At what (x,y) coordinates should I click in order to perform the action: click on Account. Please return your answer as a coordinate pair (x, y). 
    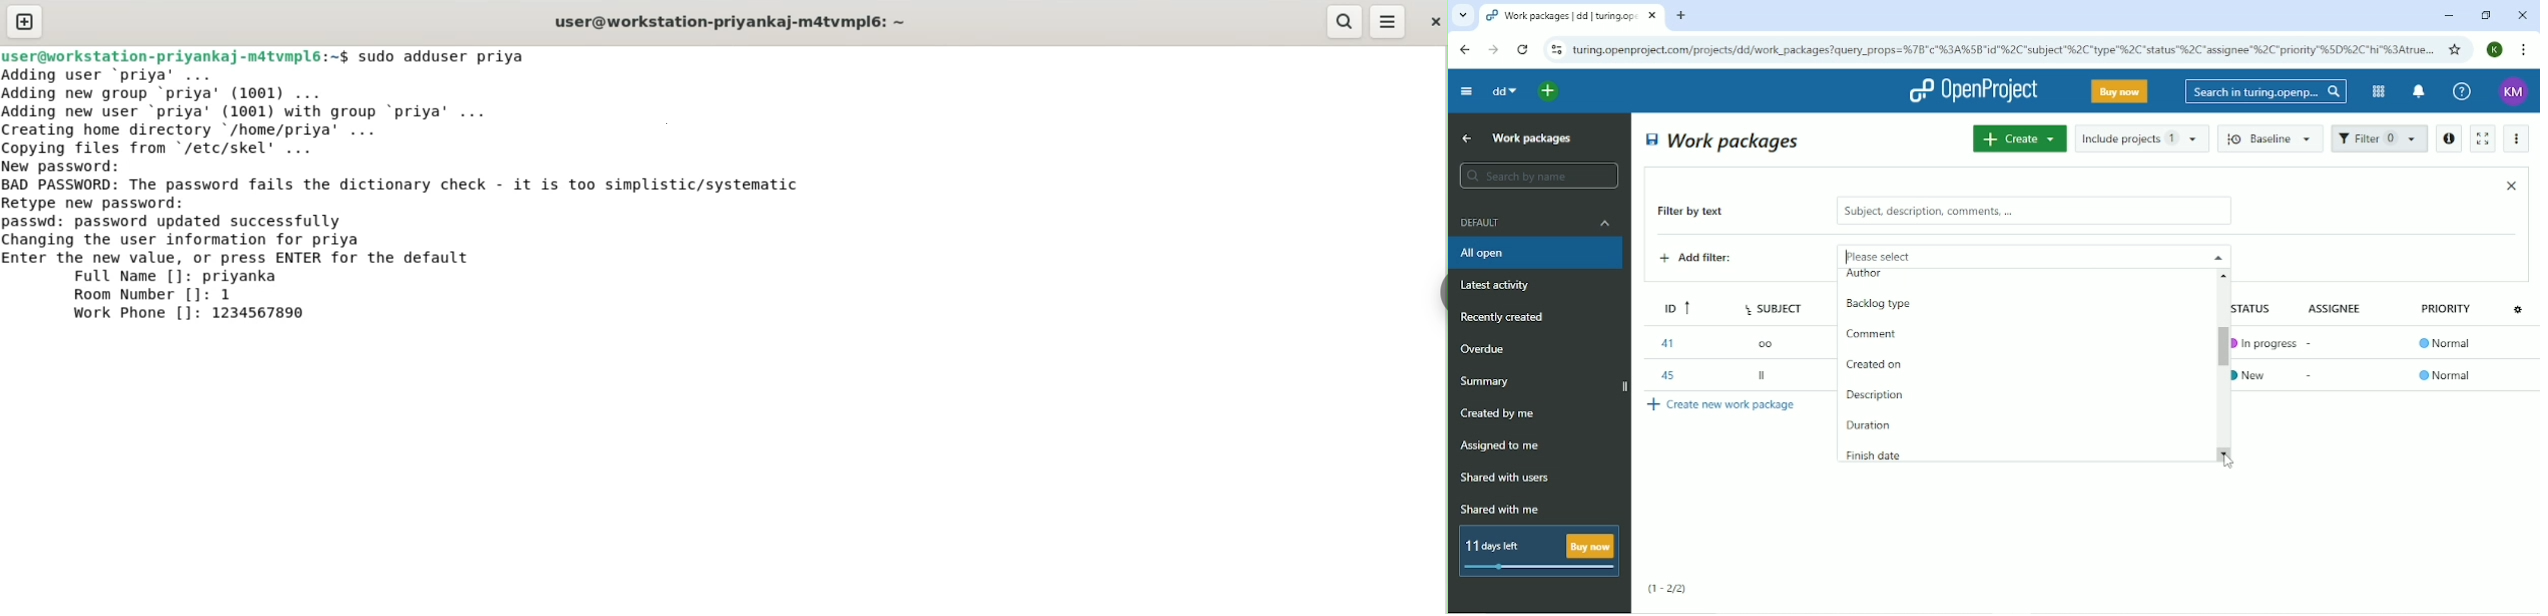
    Looking at the image, I should click on (2514, 92).